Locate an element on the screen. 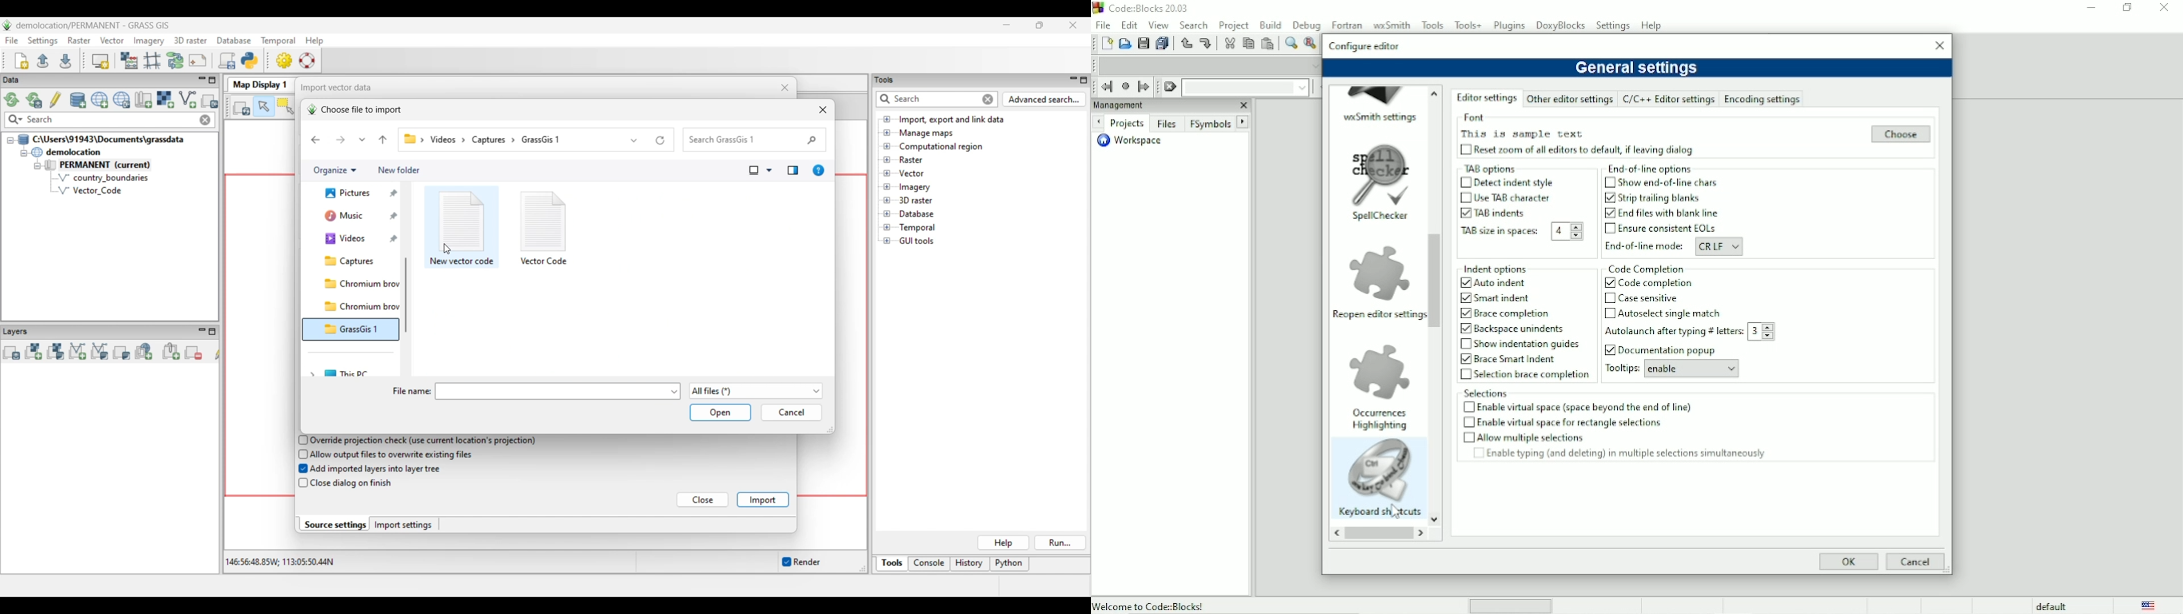 The height and width of the screenshot is (616, 2184). End files with blank line is located at coordinates (1669, 213).